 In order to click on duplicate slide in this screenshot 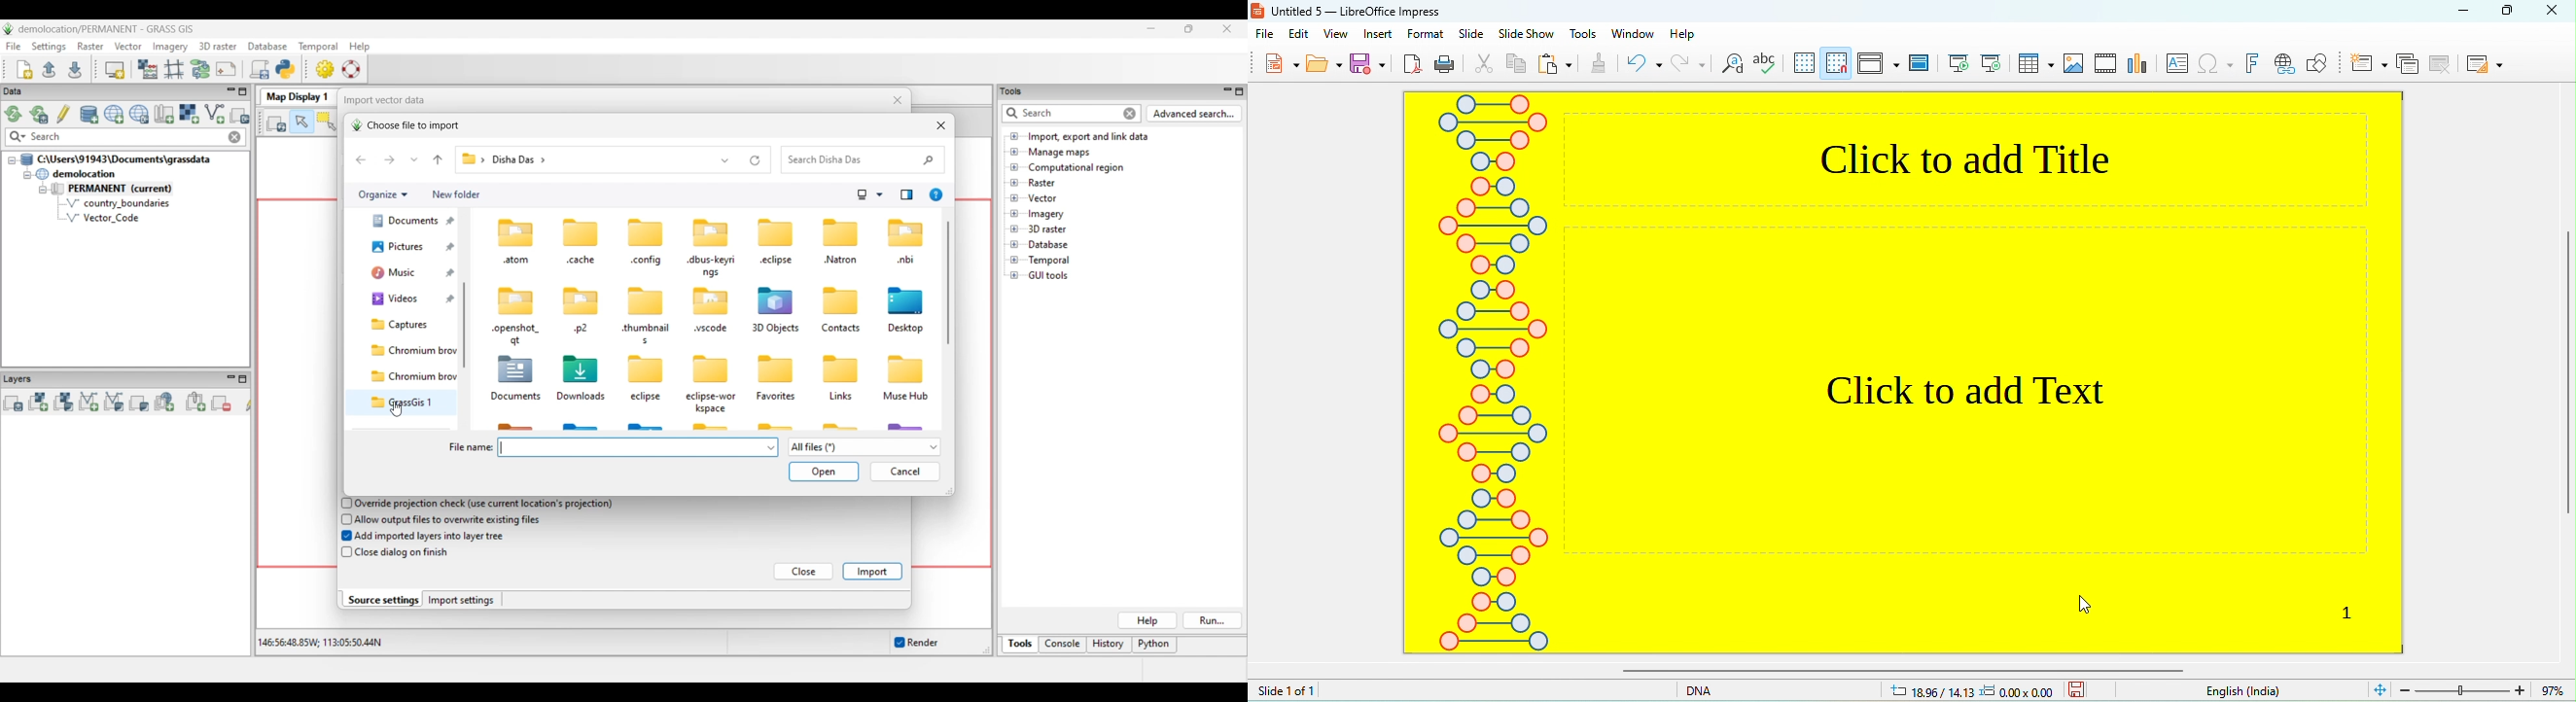, I will do `click(2407, 63)`.